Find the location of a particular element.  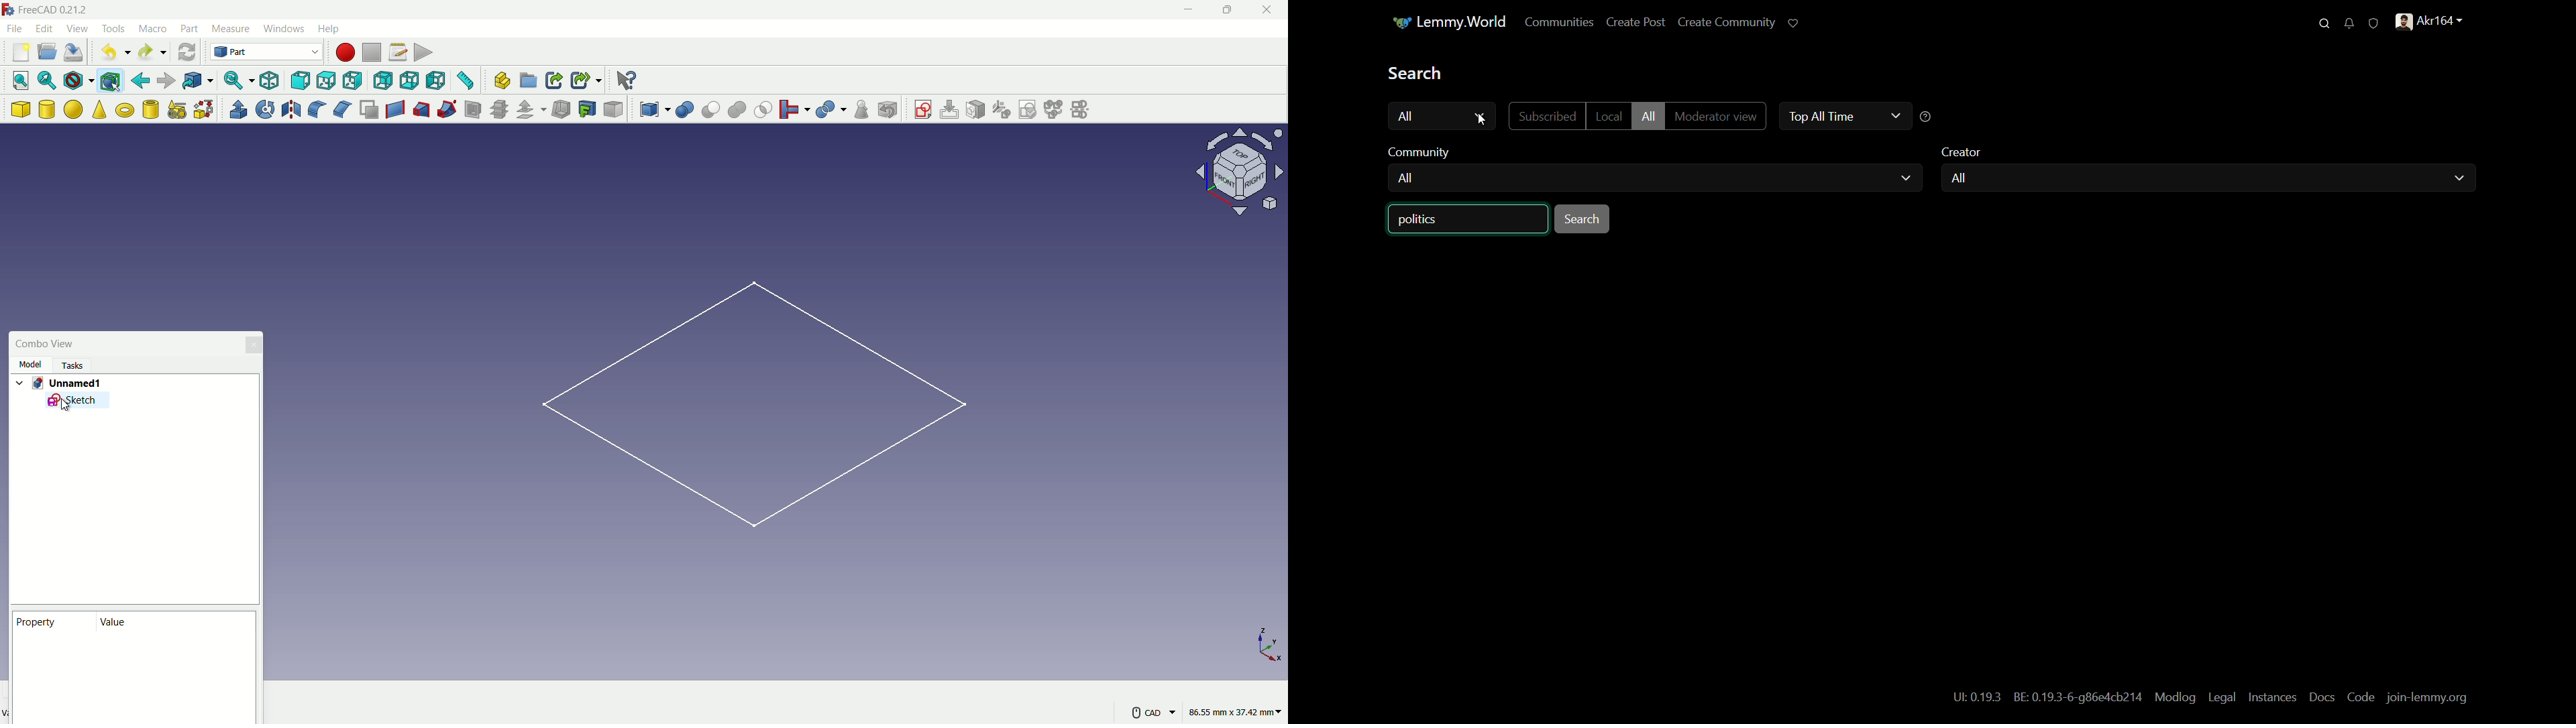

support lemmy.world is located at coordinates (1794, 23).